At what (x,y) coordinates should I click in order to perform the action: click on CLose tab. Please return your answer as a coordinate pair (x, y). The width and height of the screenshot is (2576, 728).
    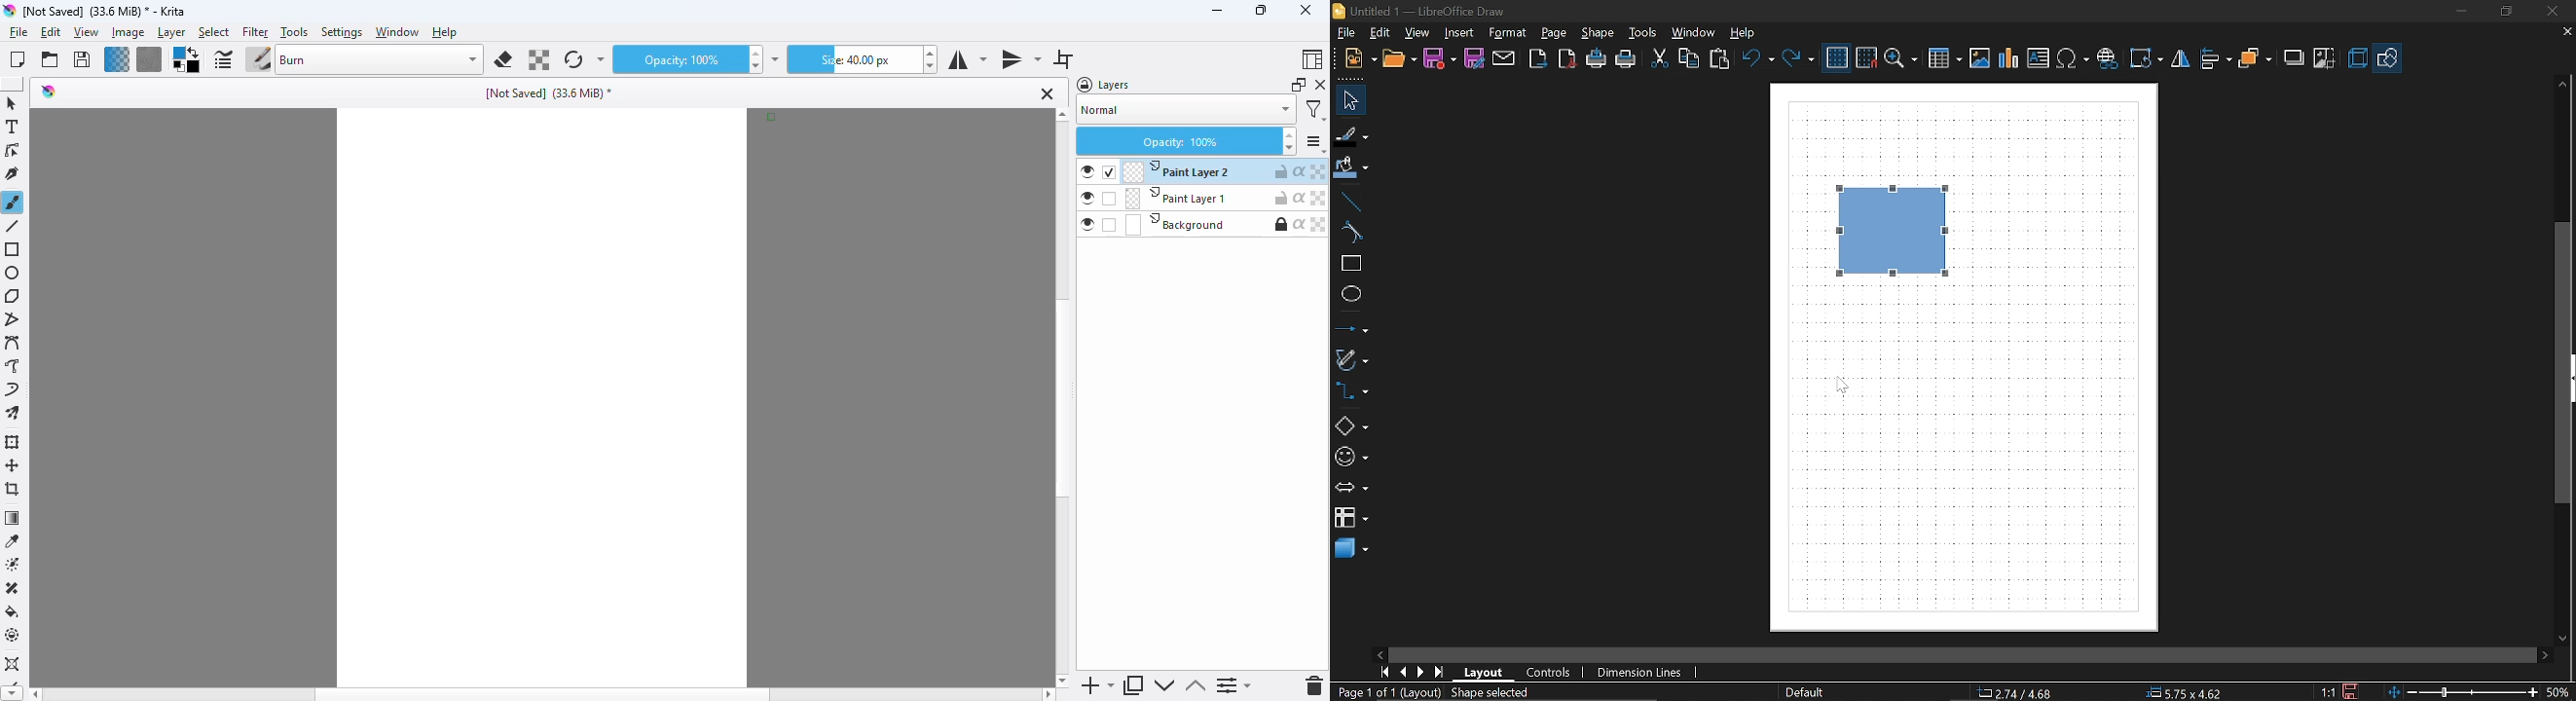
    Looking at the image, I should click on (2566, 32).